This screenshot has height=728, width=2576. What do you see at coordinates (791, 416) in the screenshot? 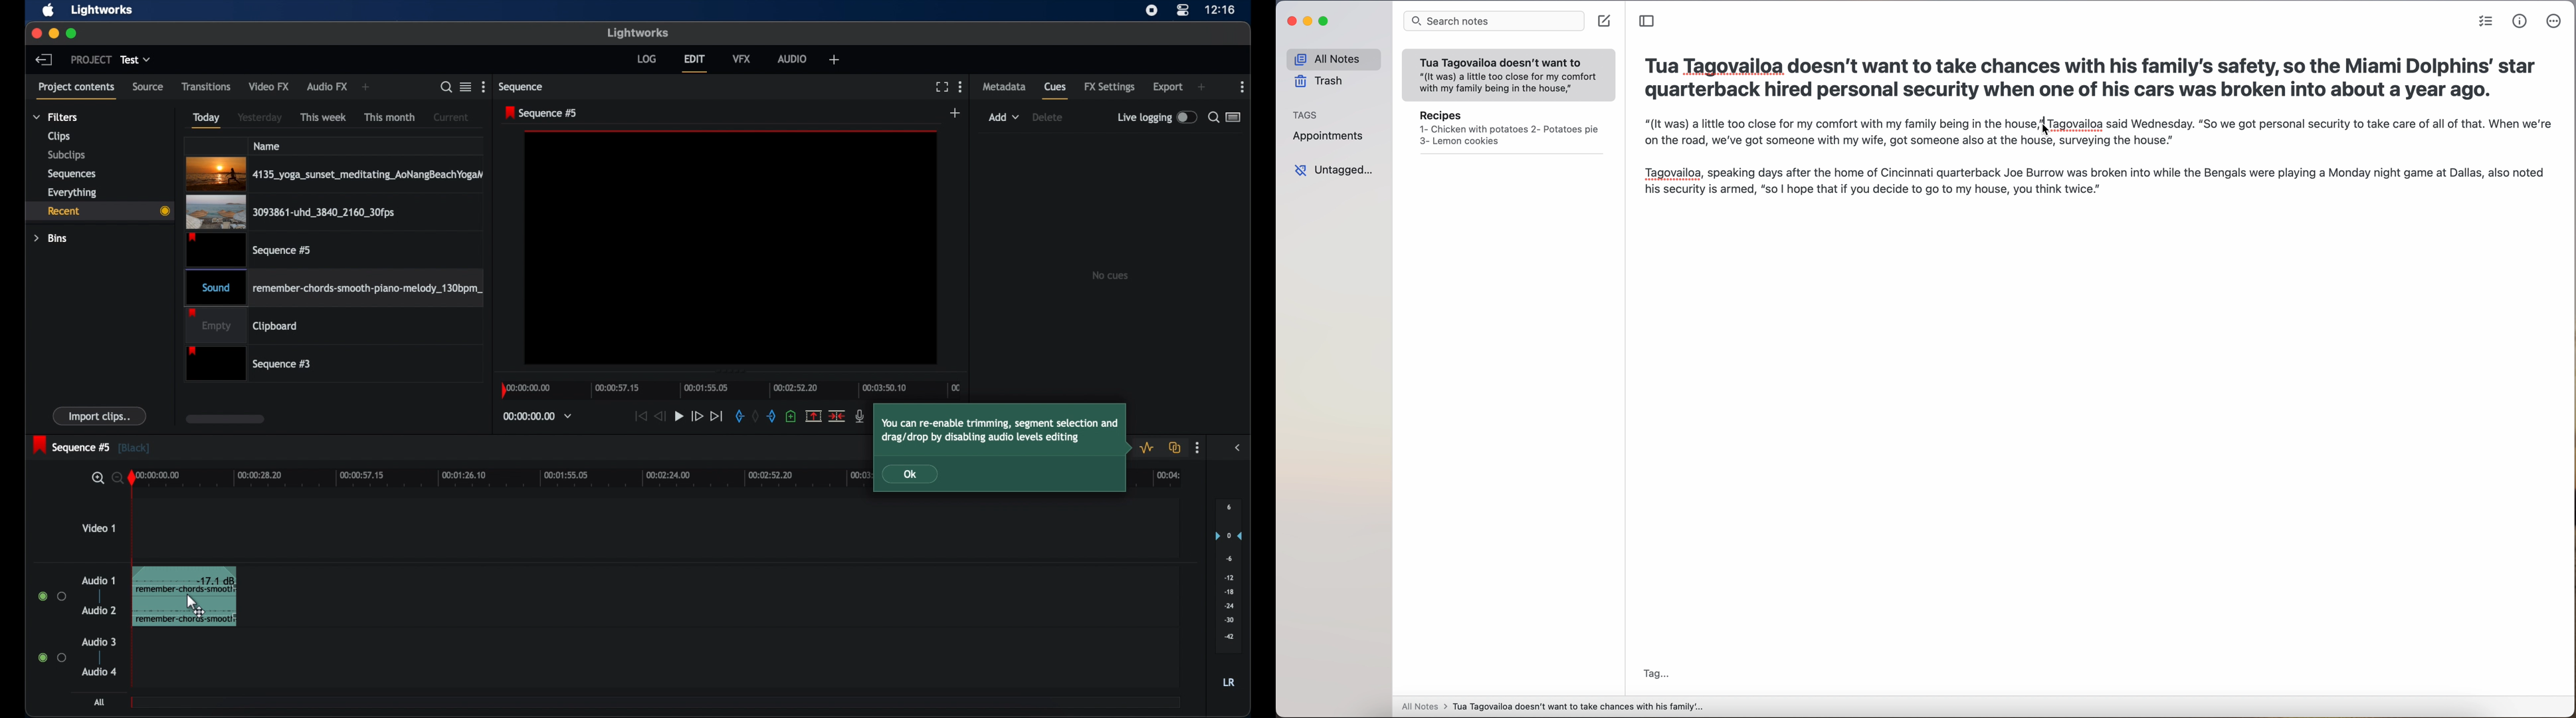
I see `add a cue at current position` at bounding box center [791, 416].